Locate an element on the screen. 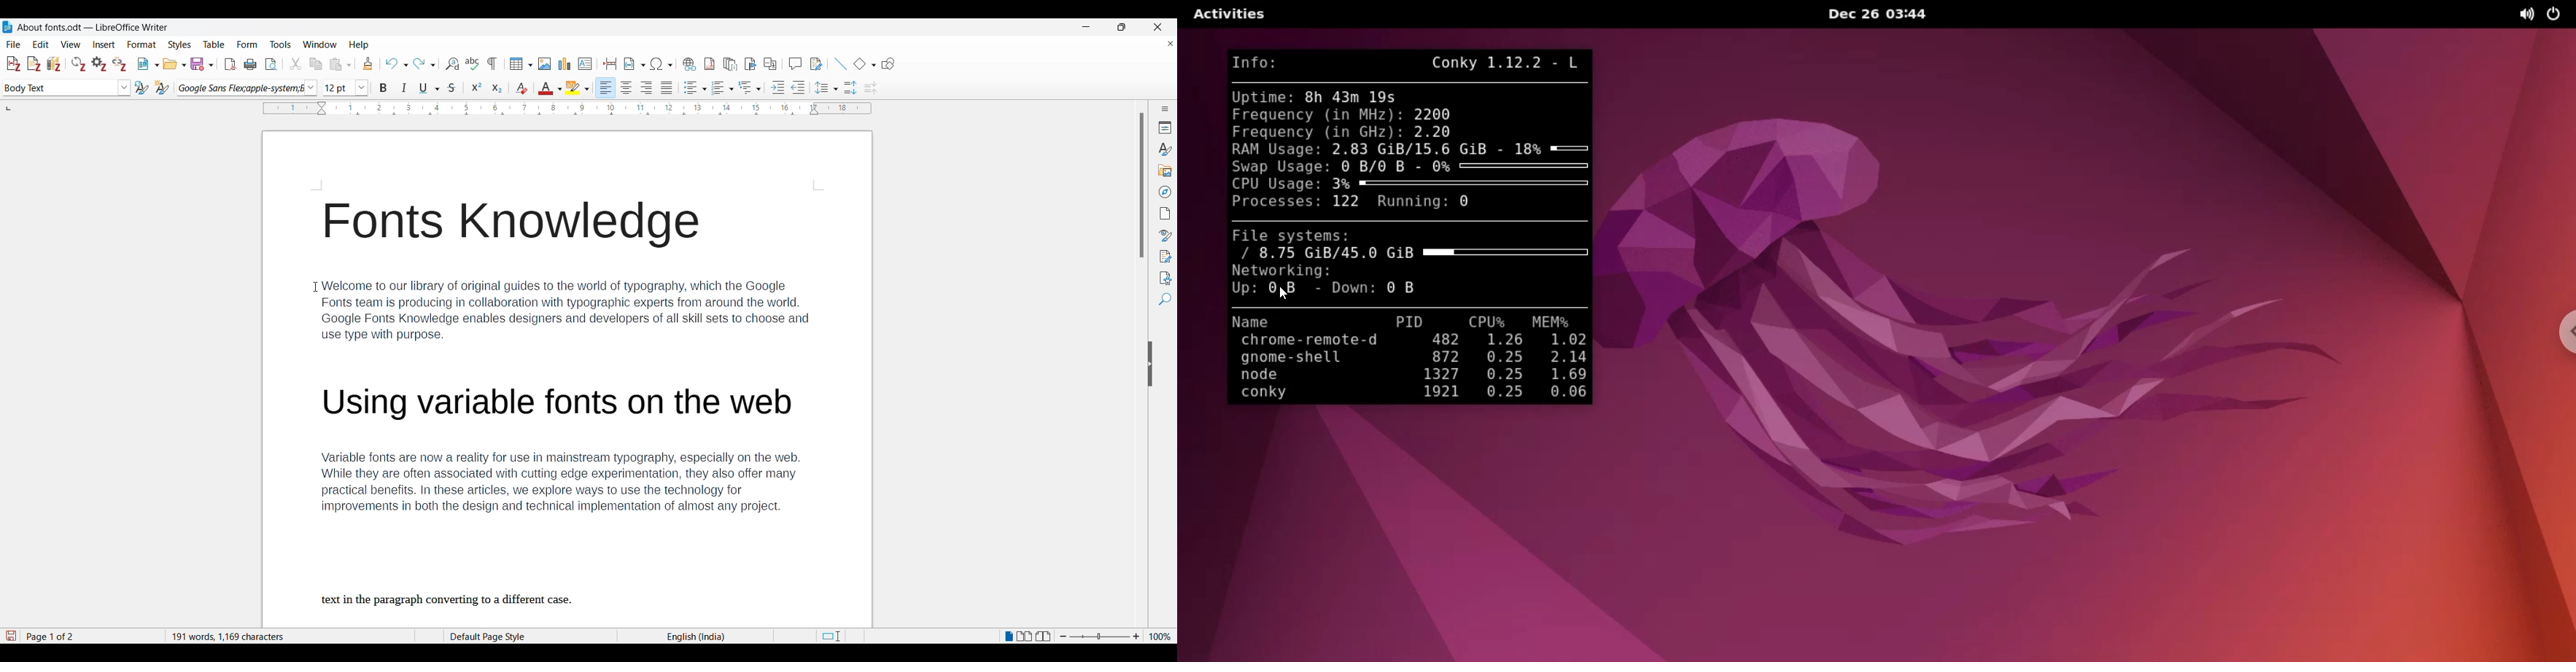 The height and width of the screenshot is (672, 2576). Set line spacing options is located at coordinates (827, 88).